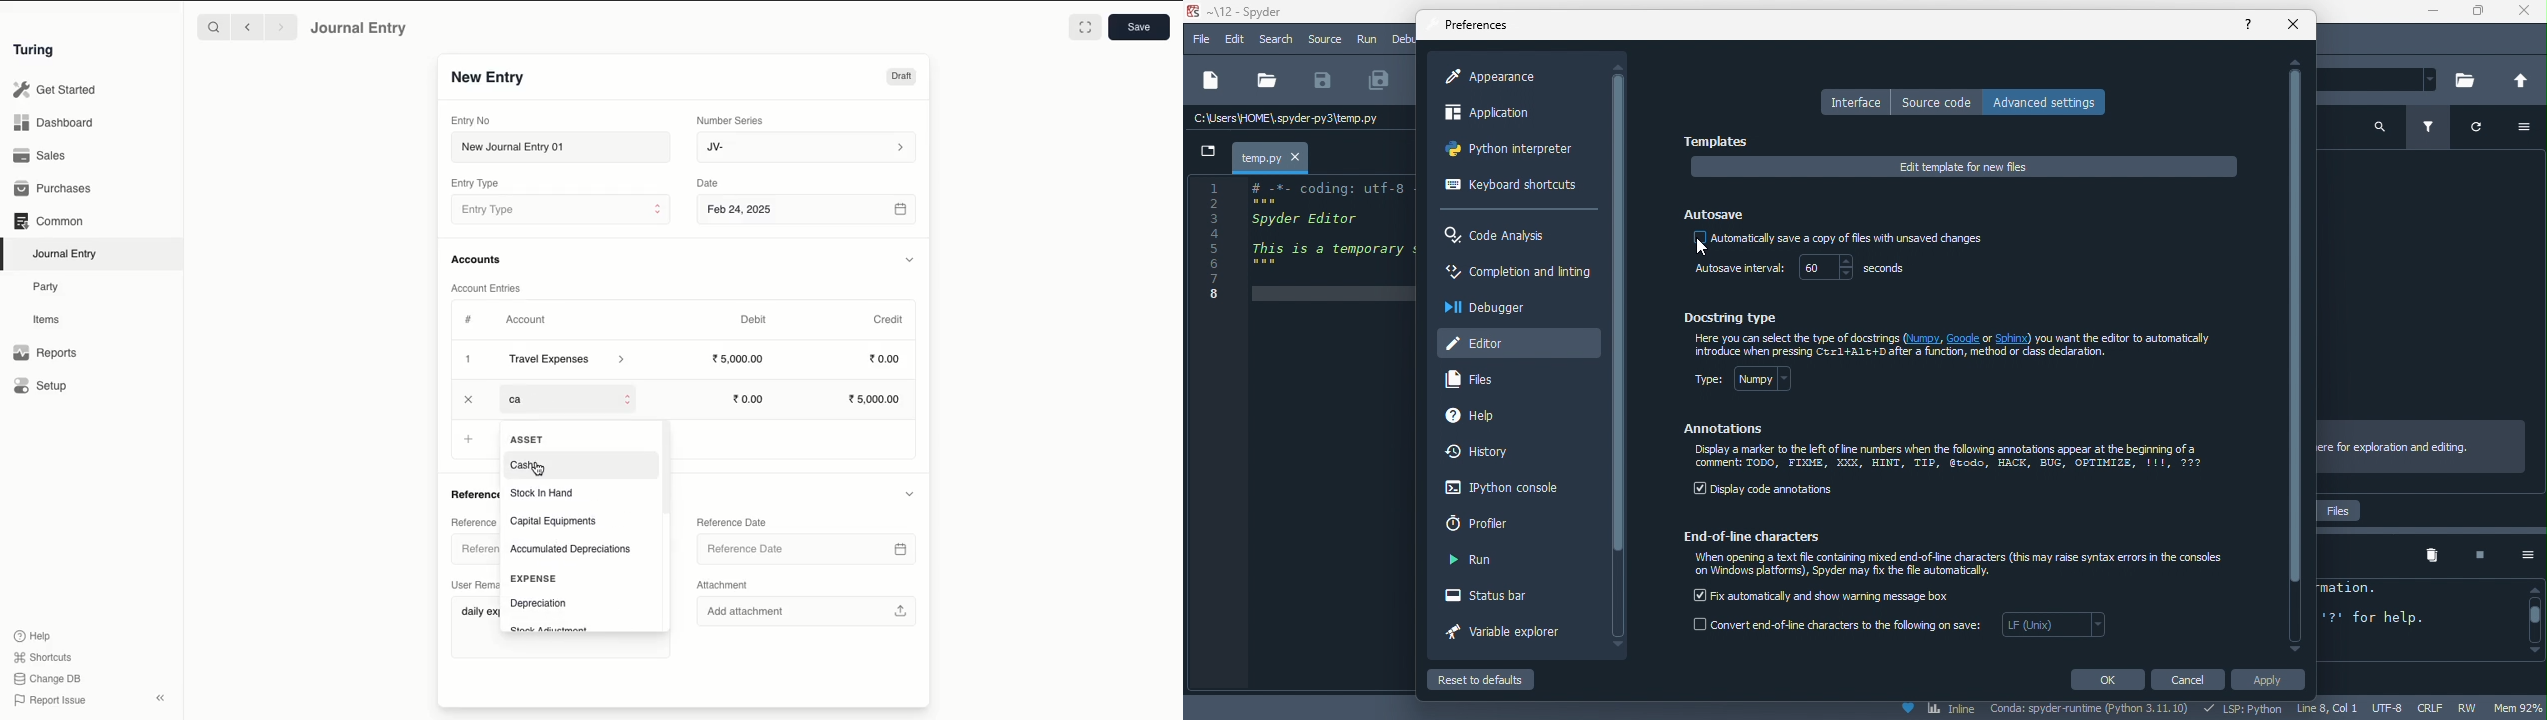  Describe the element at coordinates (1964, 167) in the screenshot. I see `edit template` at that location.